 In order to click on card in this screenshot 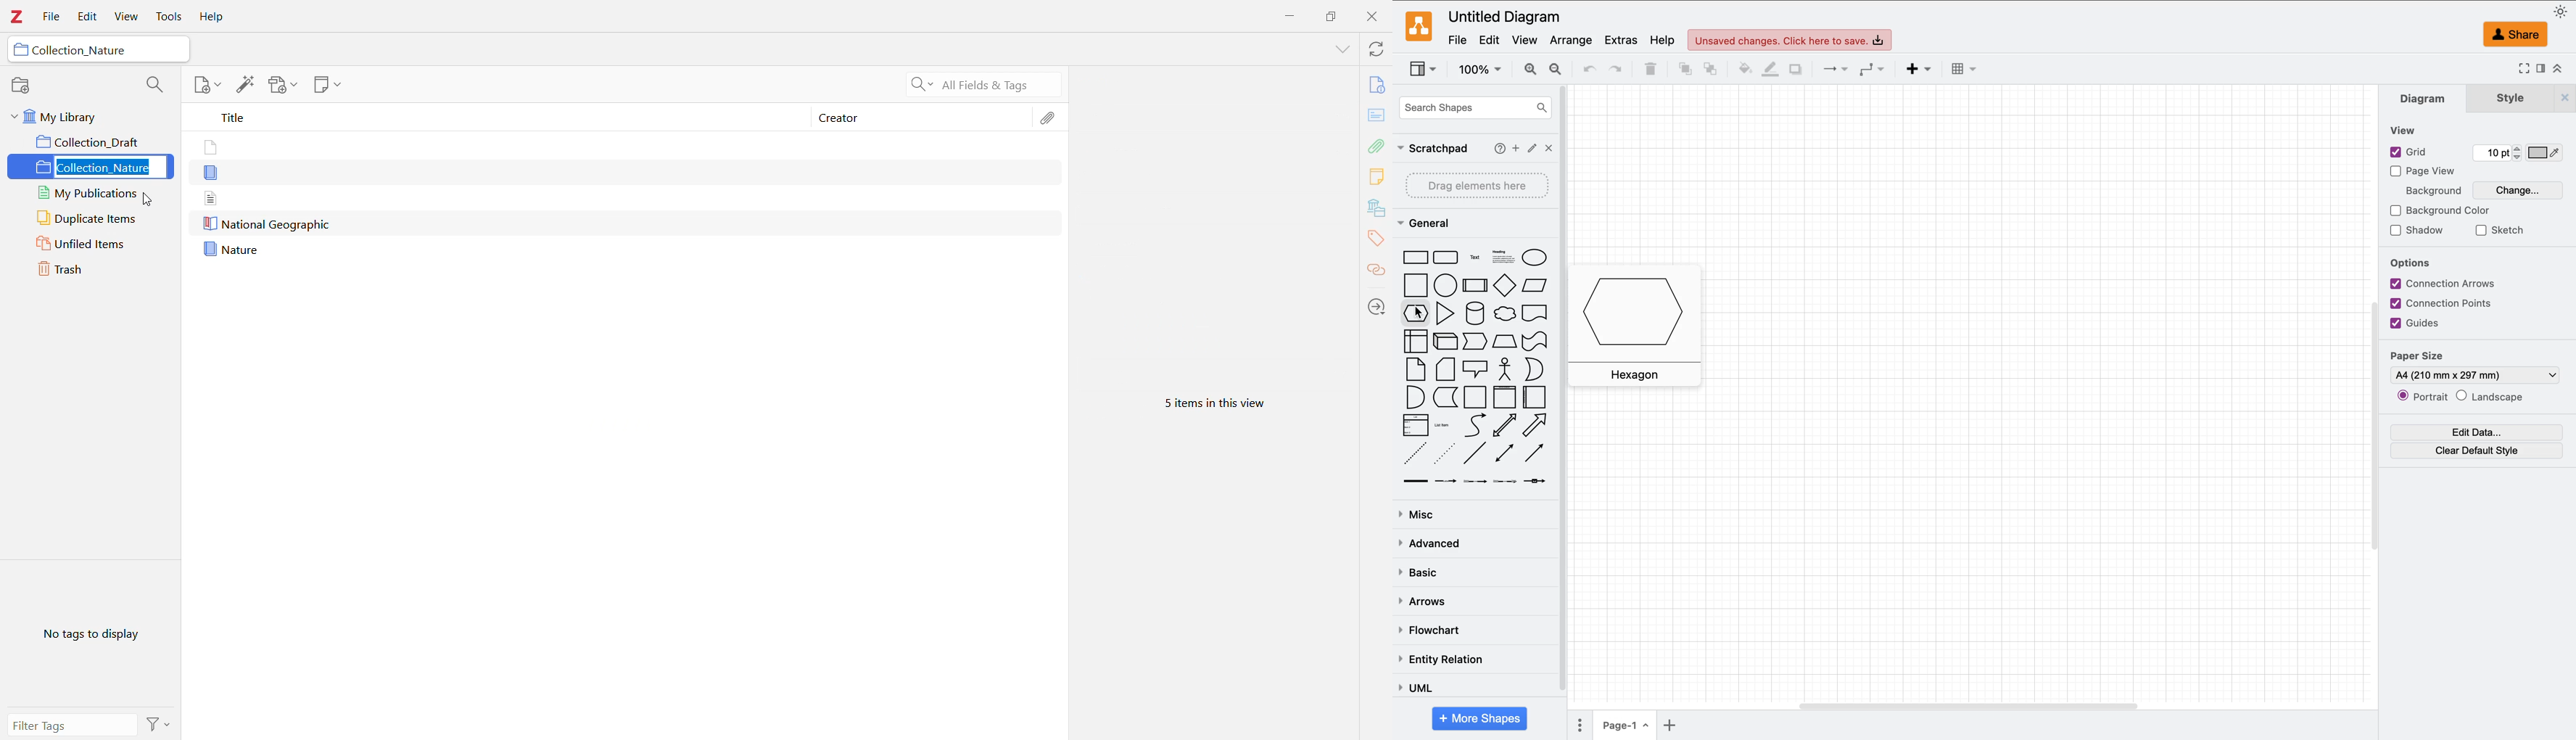, I will do `click(1445, 369)`.